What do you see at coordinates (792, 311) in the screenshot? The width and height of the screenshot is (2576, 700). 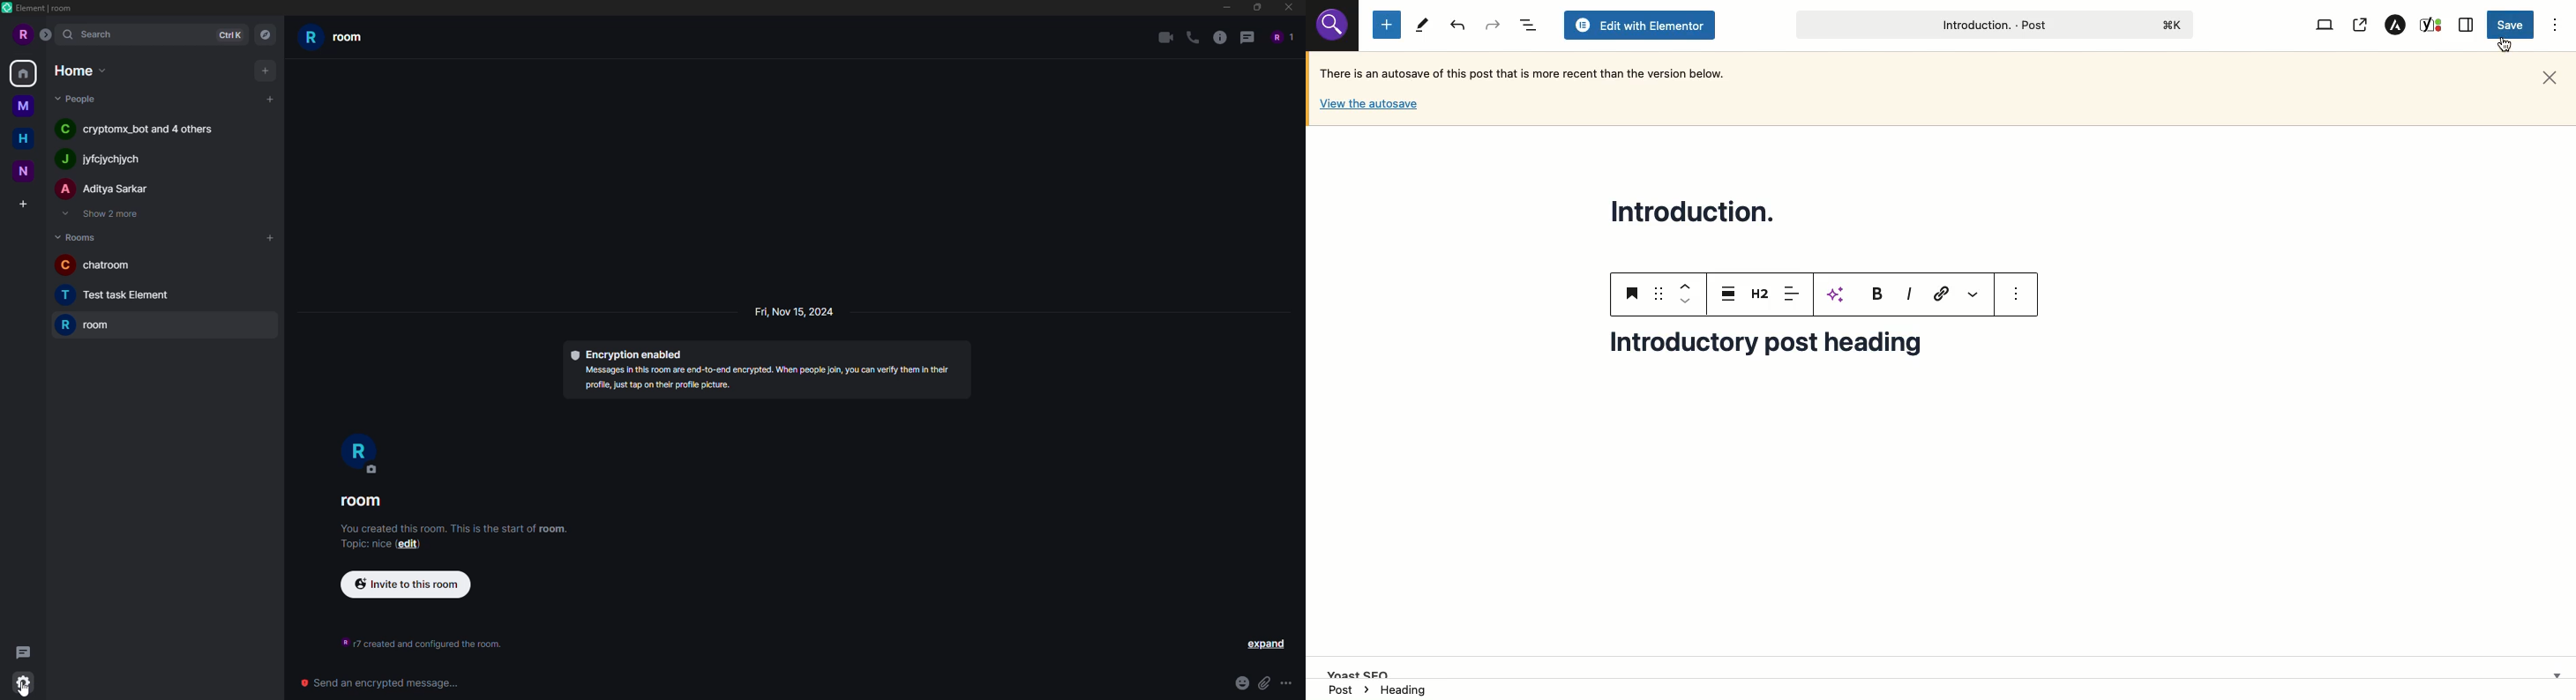 I see `Fri, Nov 15,2024` at bounding box center [792, 311].